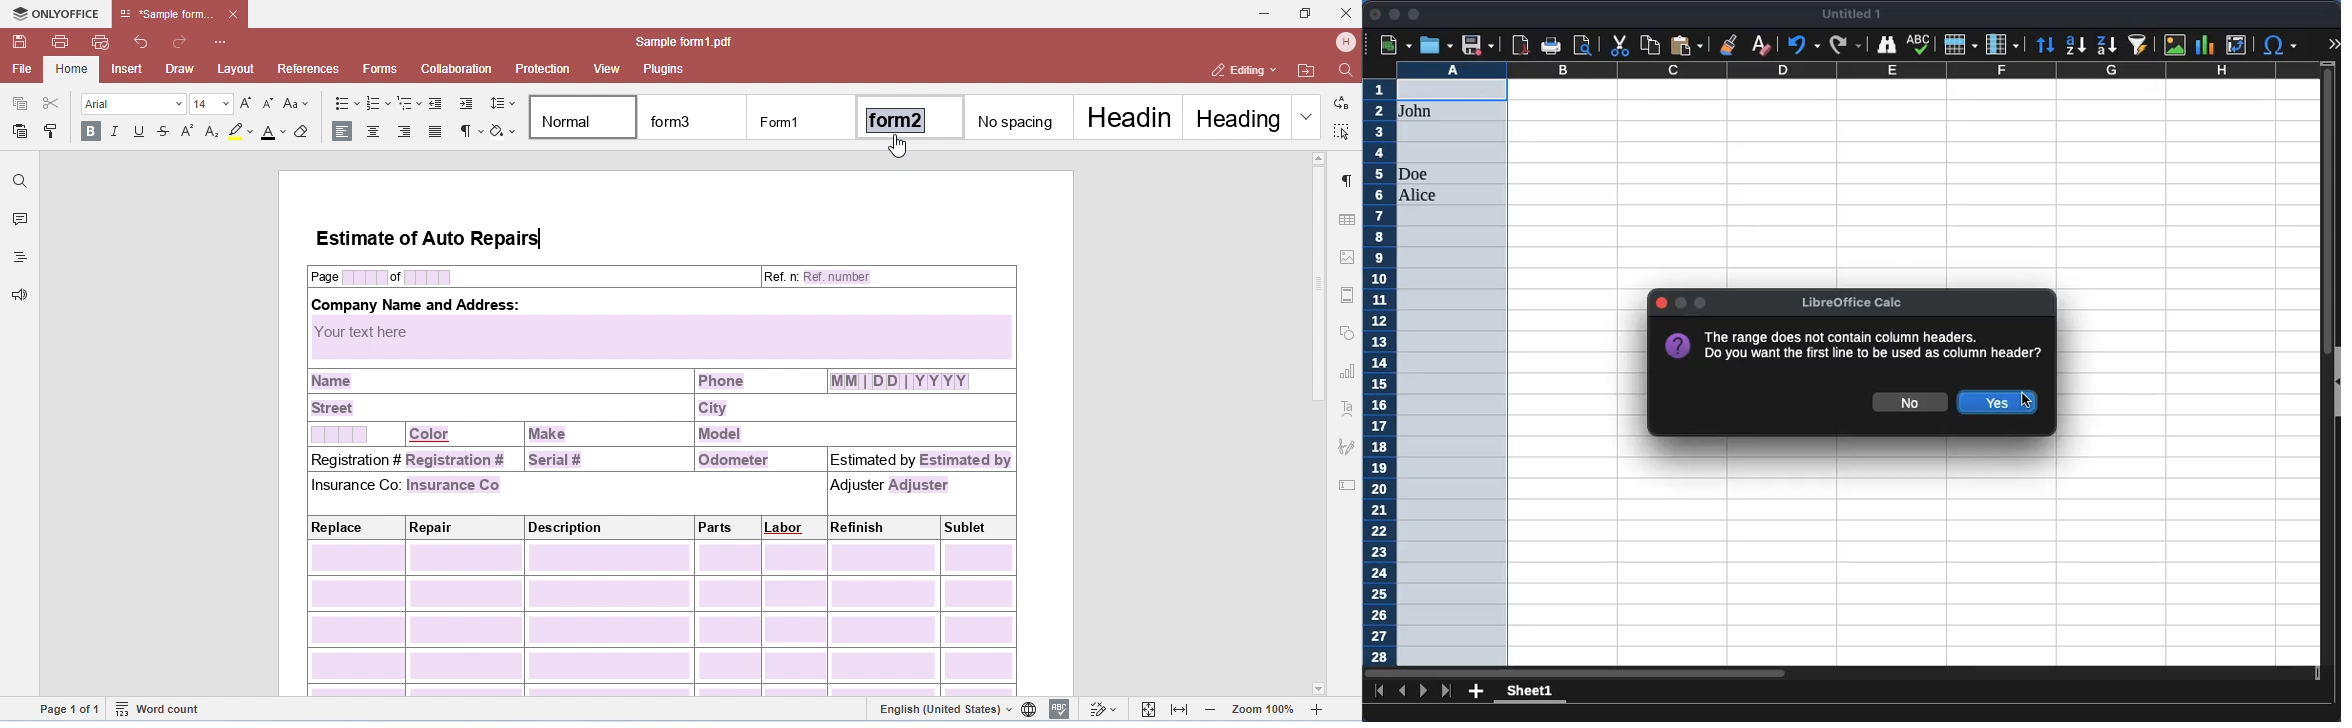  I want to click on chart, so click(2205, 45).